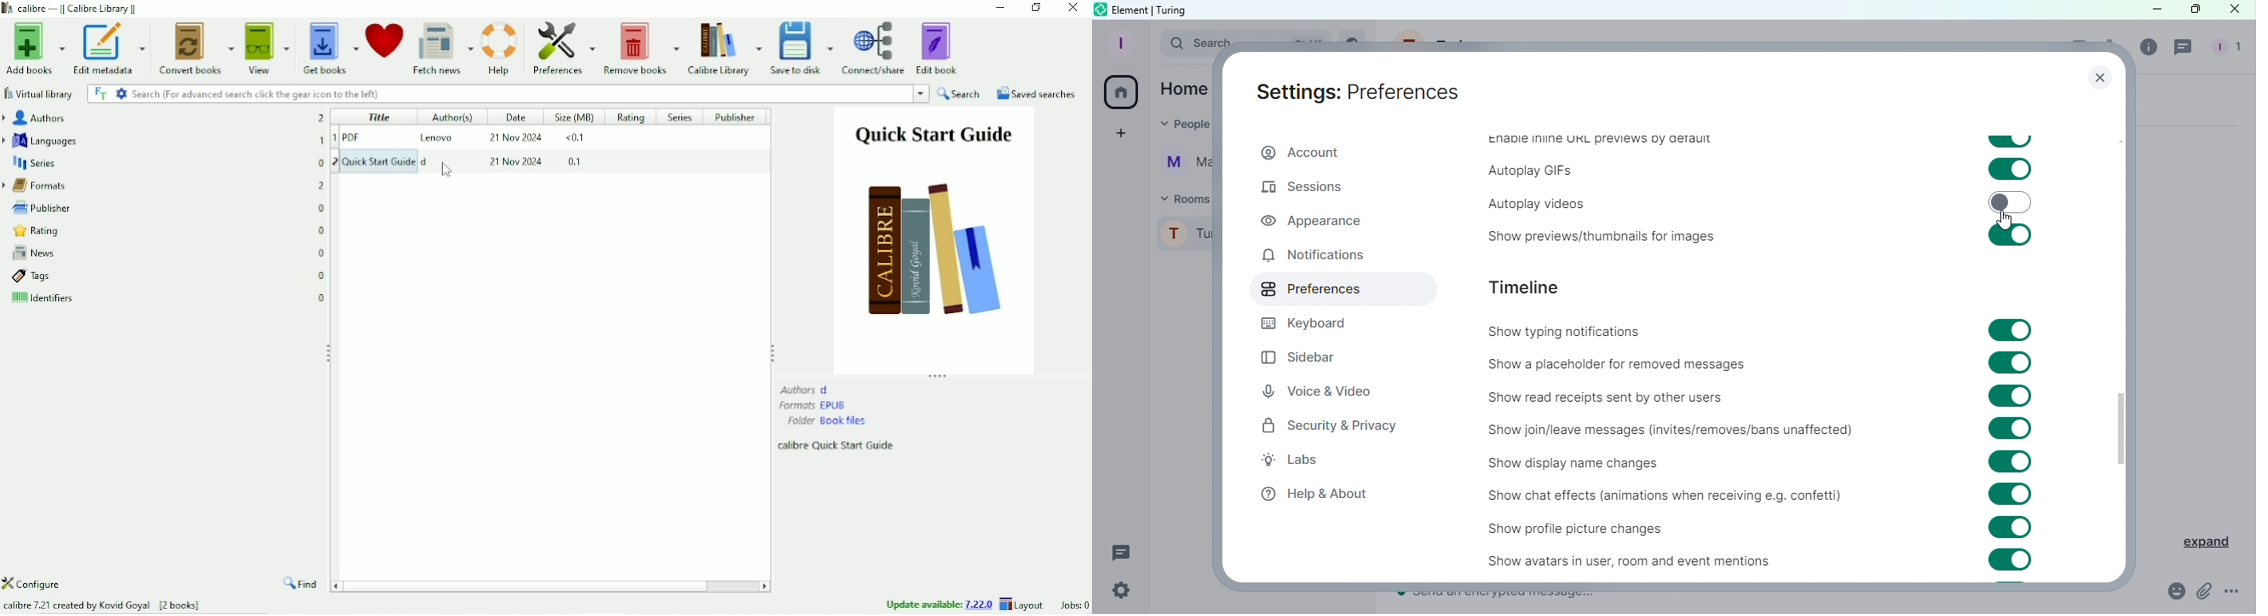 This screenshot has height=616, width=2268. Describe the element at coordinates (1340, 290) in the screenshot. I see `Prefrences` at that location.